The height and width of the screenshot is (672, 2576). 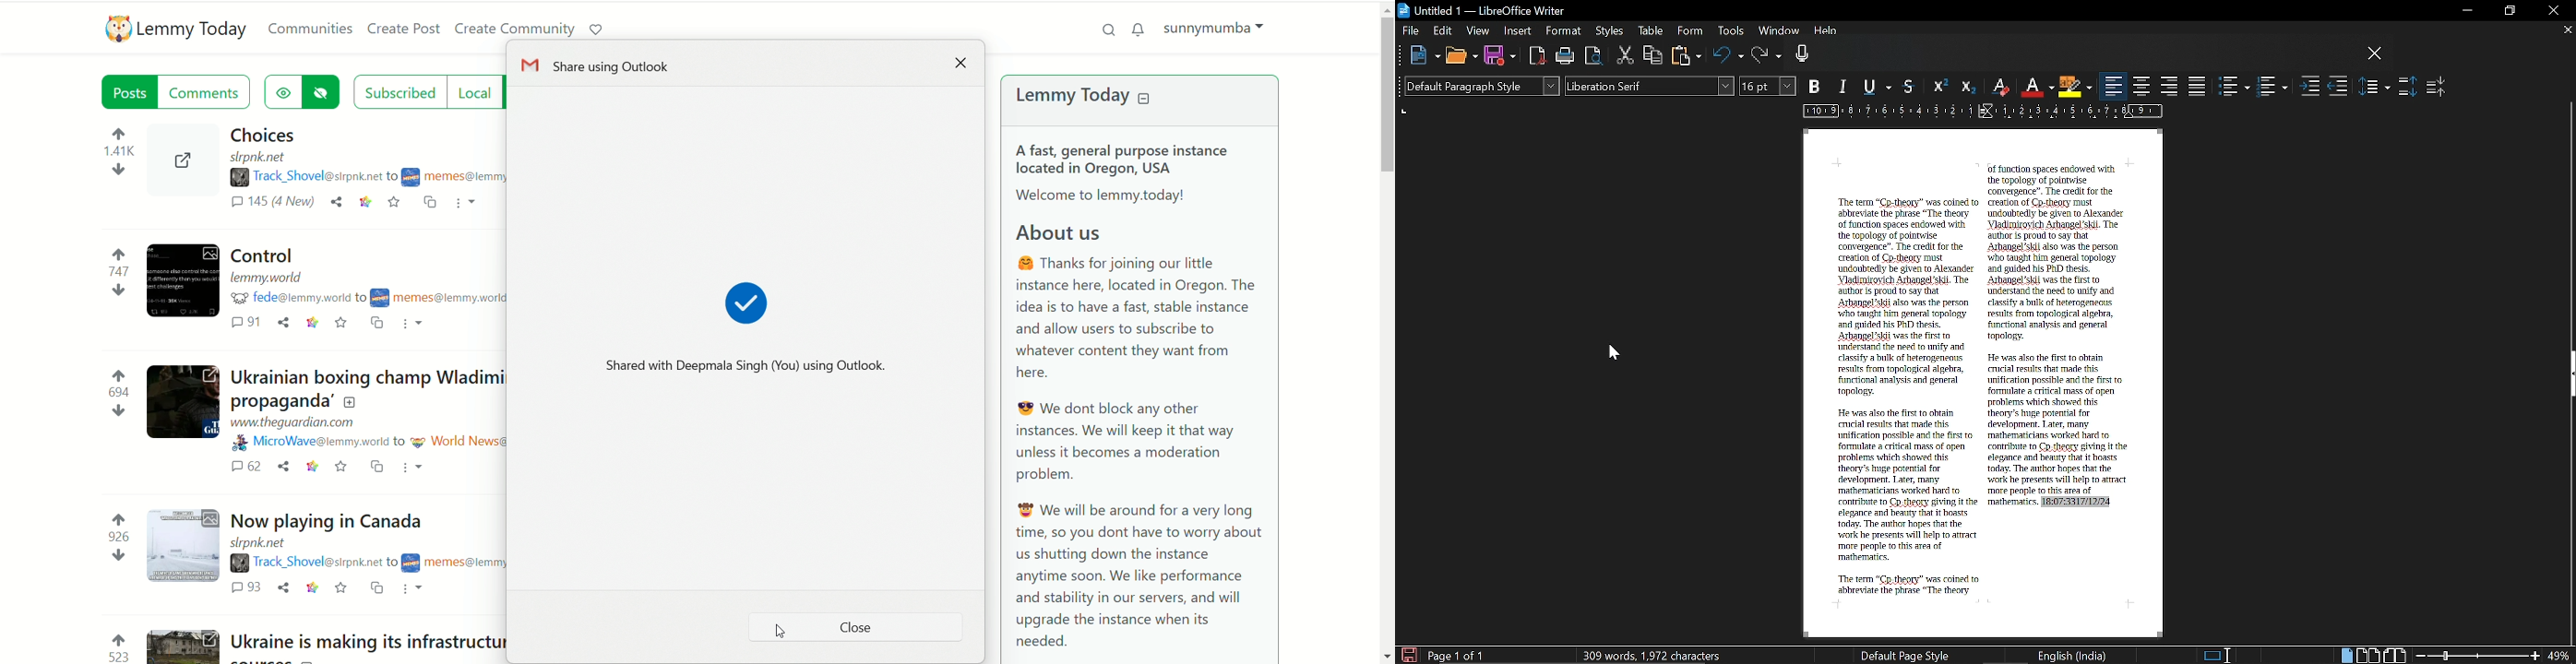 What do you see at coordinates (2001, 88) in the screenshot?
I see `Ersaser` at bounding box center [2001, 88].